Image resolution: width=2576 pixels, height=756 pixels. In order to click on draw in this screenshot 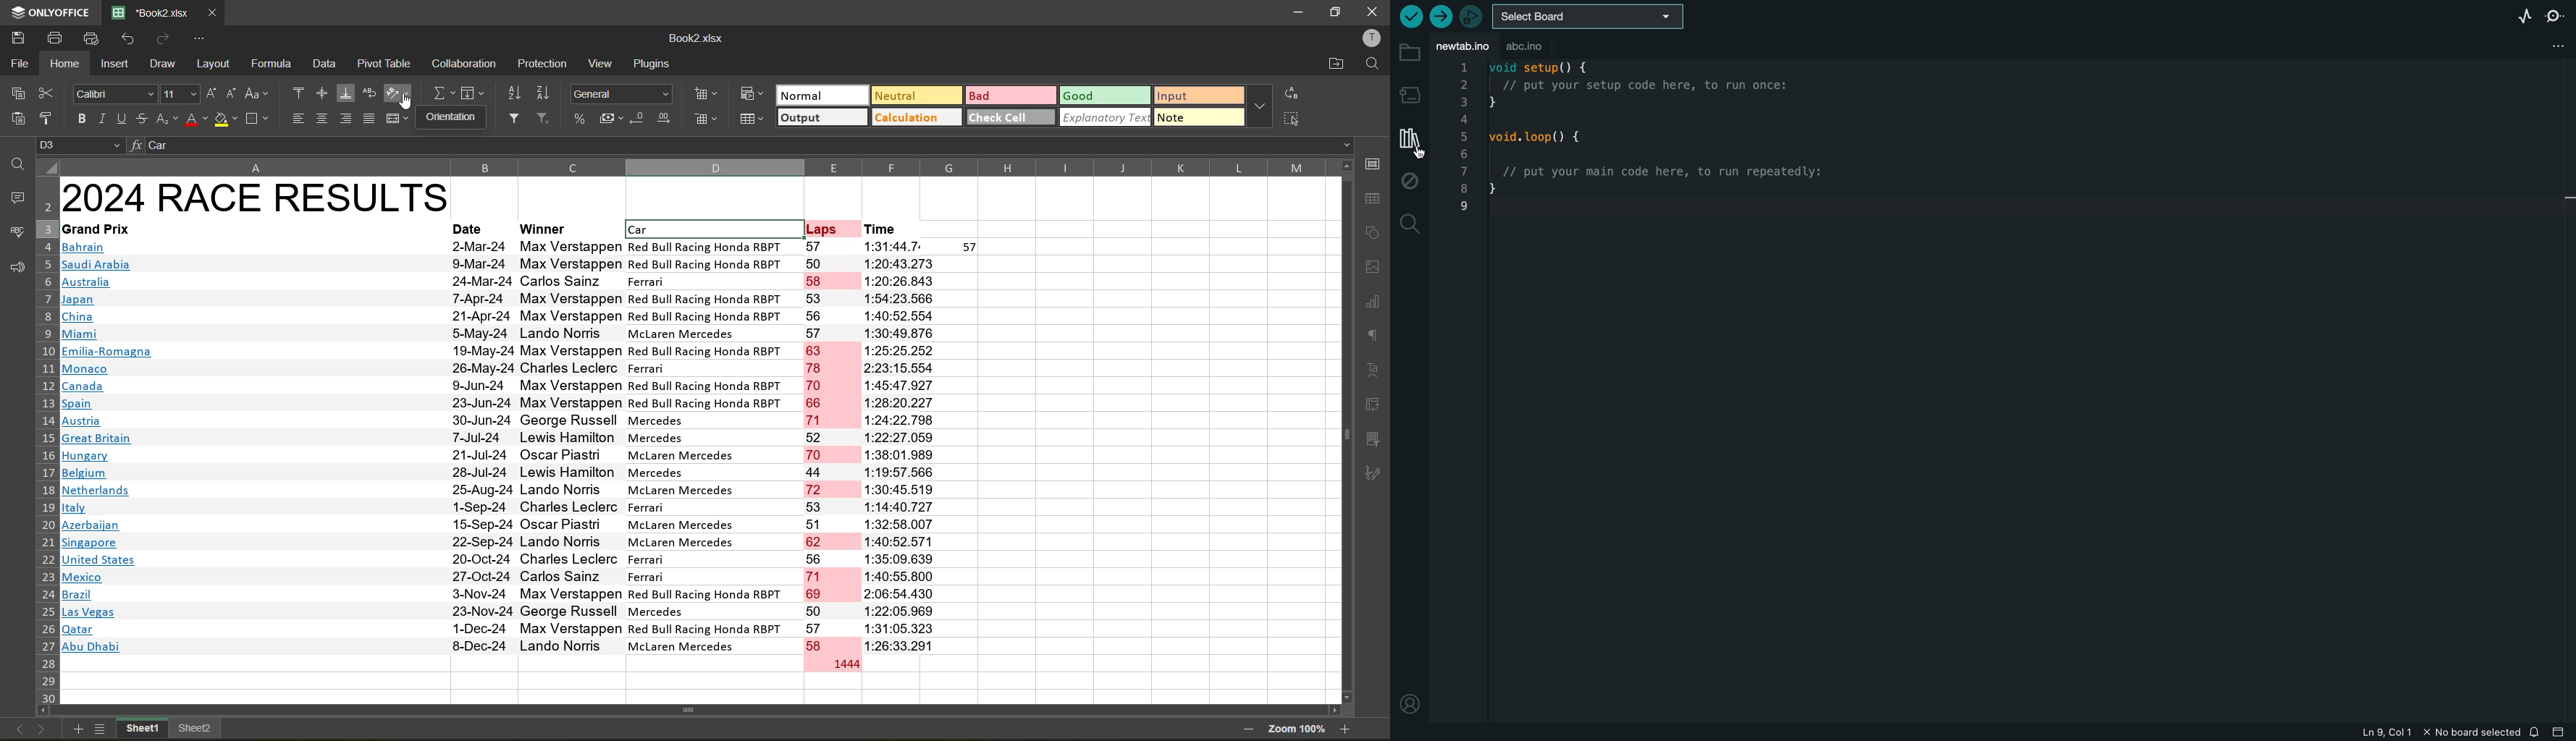, I will do `click(164, 64)`.